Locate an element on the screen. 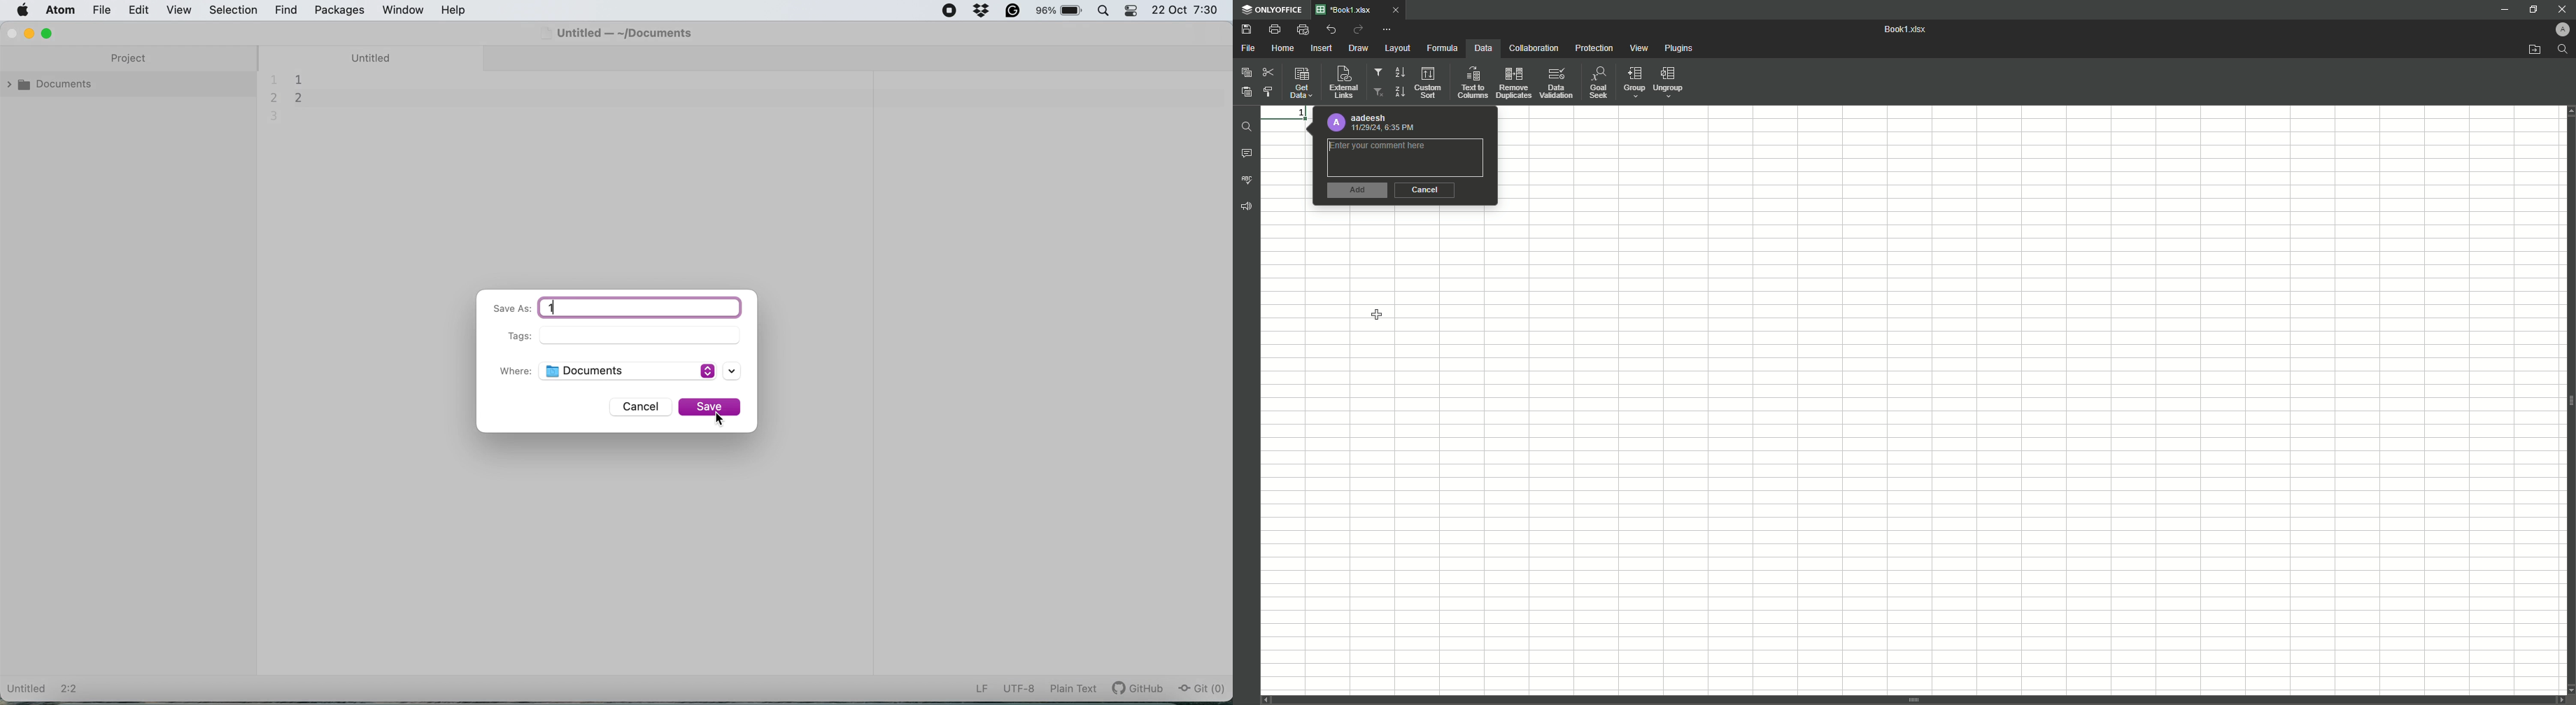 Image resolution: width=2576 pixels, height=728 pixels. Quick Print is located at coordinates (1302, 29).